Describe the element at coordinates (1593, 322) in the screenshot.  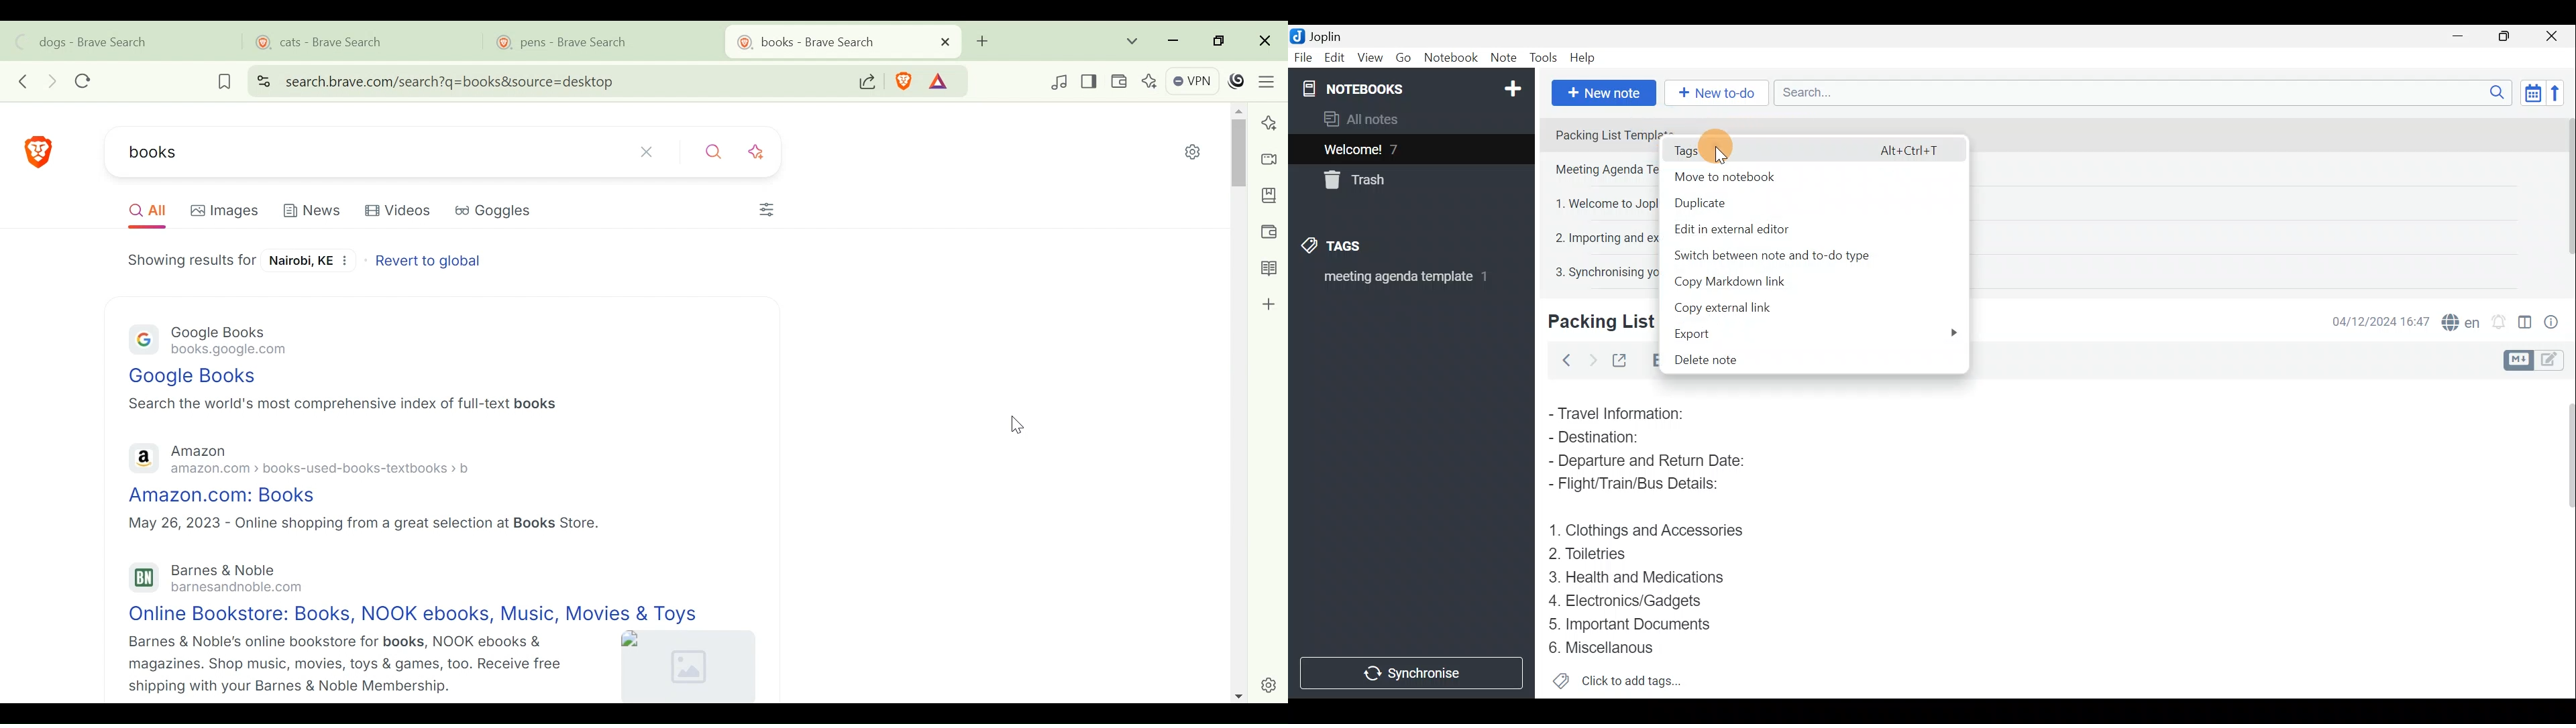
I see `Creating new note` at that location.